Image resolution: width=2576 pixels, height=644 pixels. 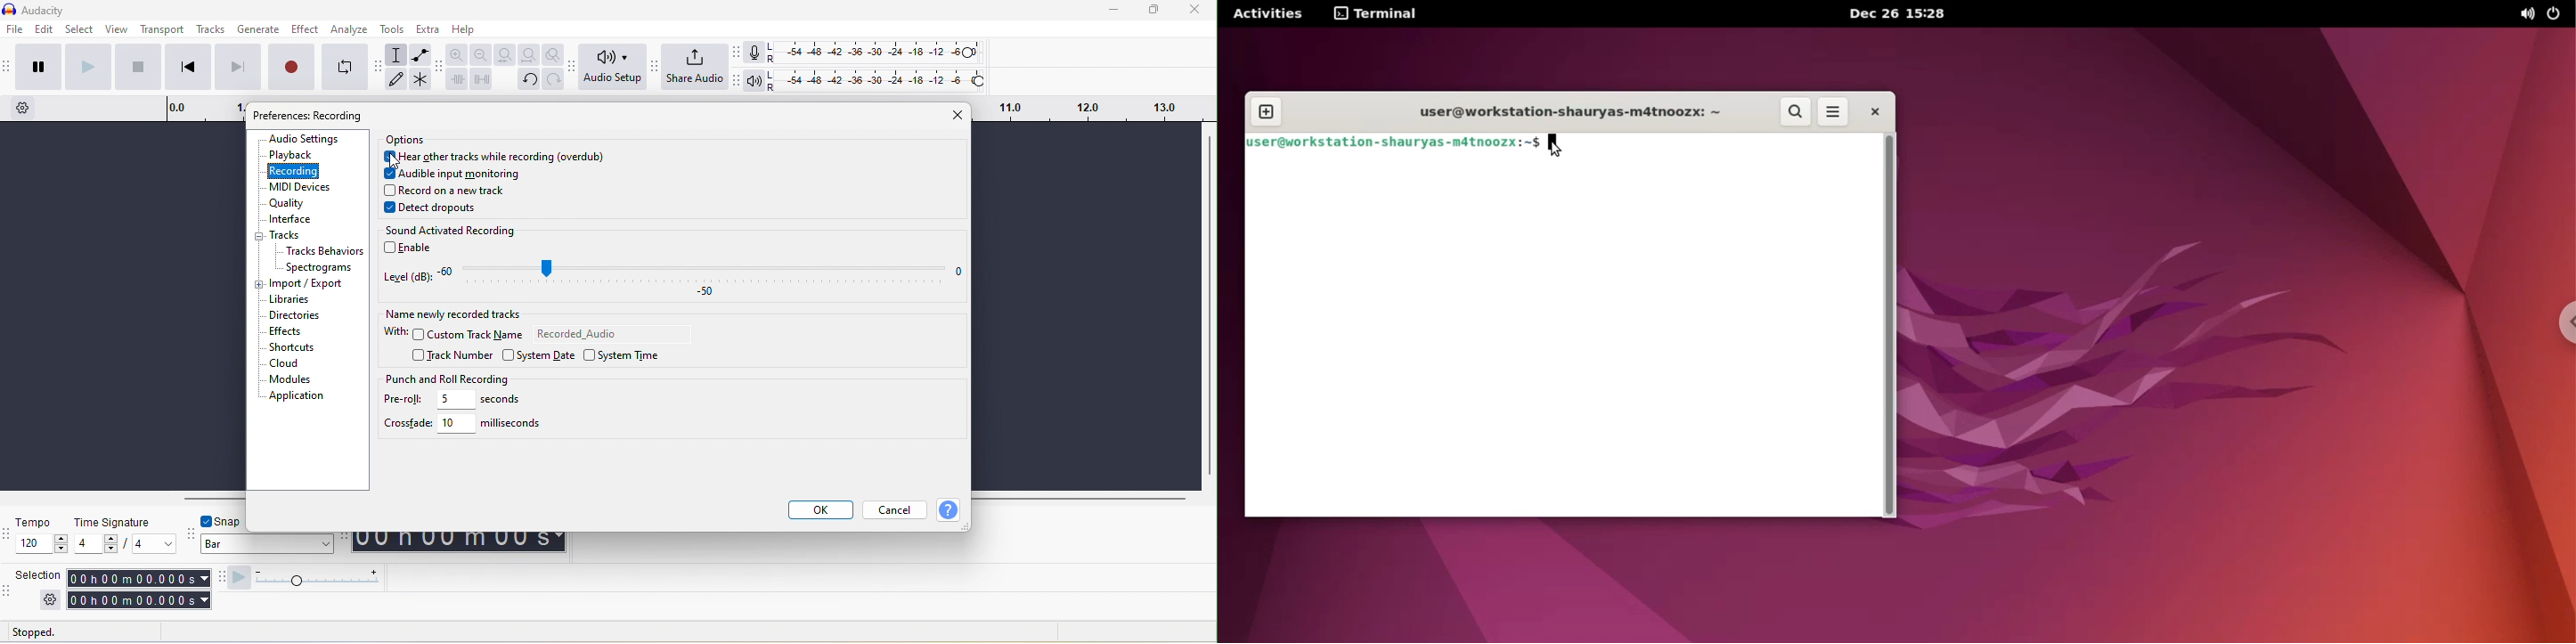 I want to click on modules, so click(x=289, y=380).